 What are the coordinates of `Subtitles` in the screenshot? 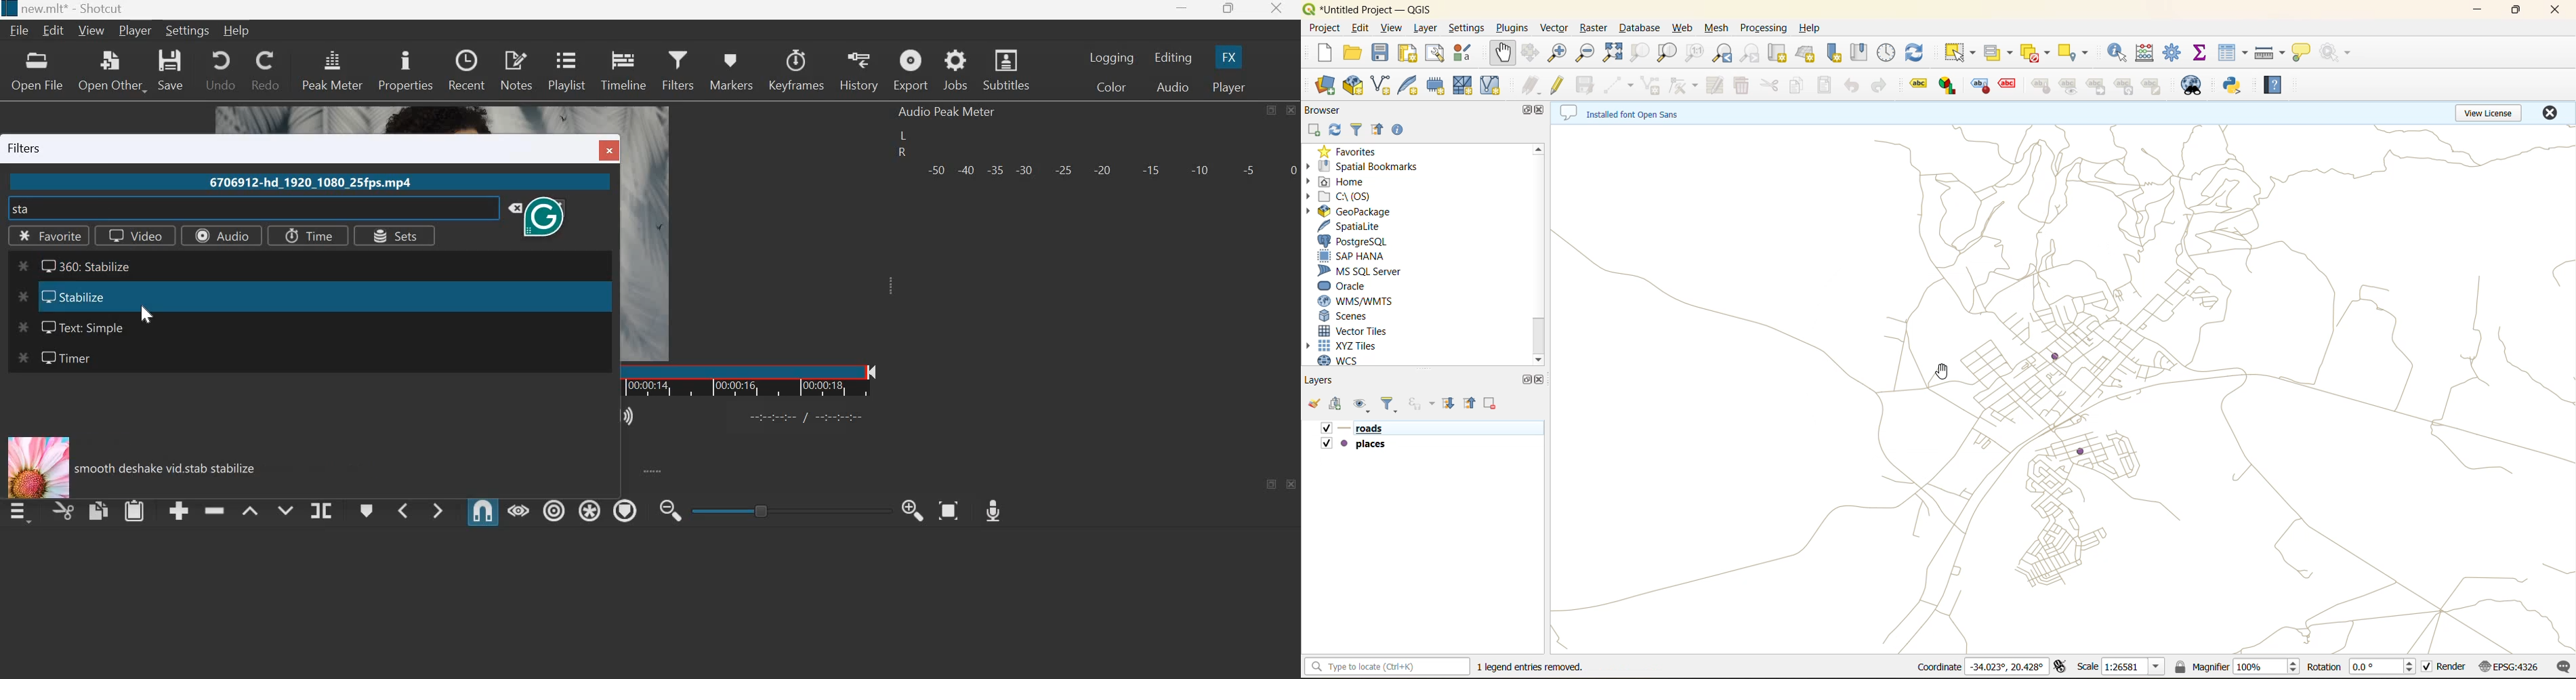 It's located at (1006, 69).